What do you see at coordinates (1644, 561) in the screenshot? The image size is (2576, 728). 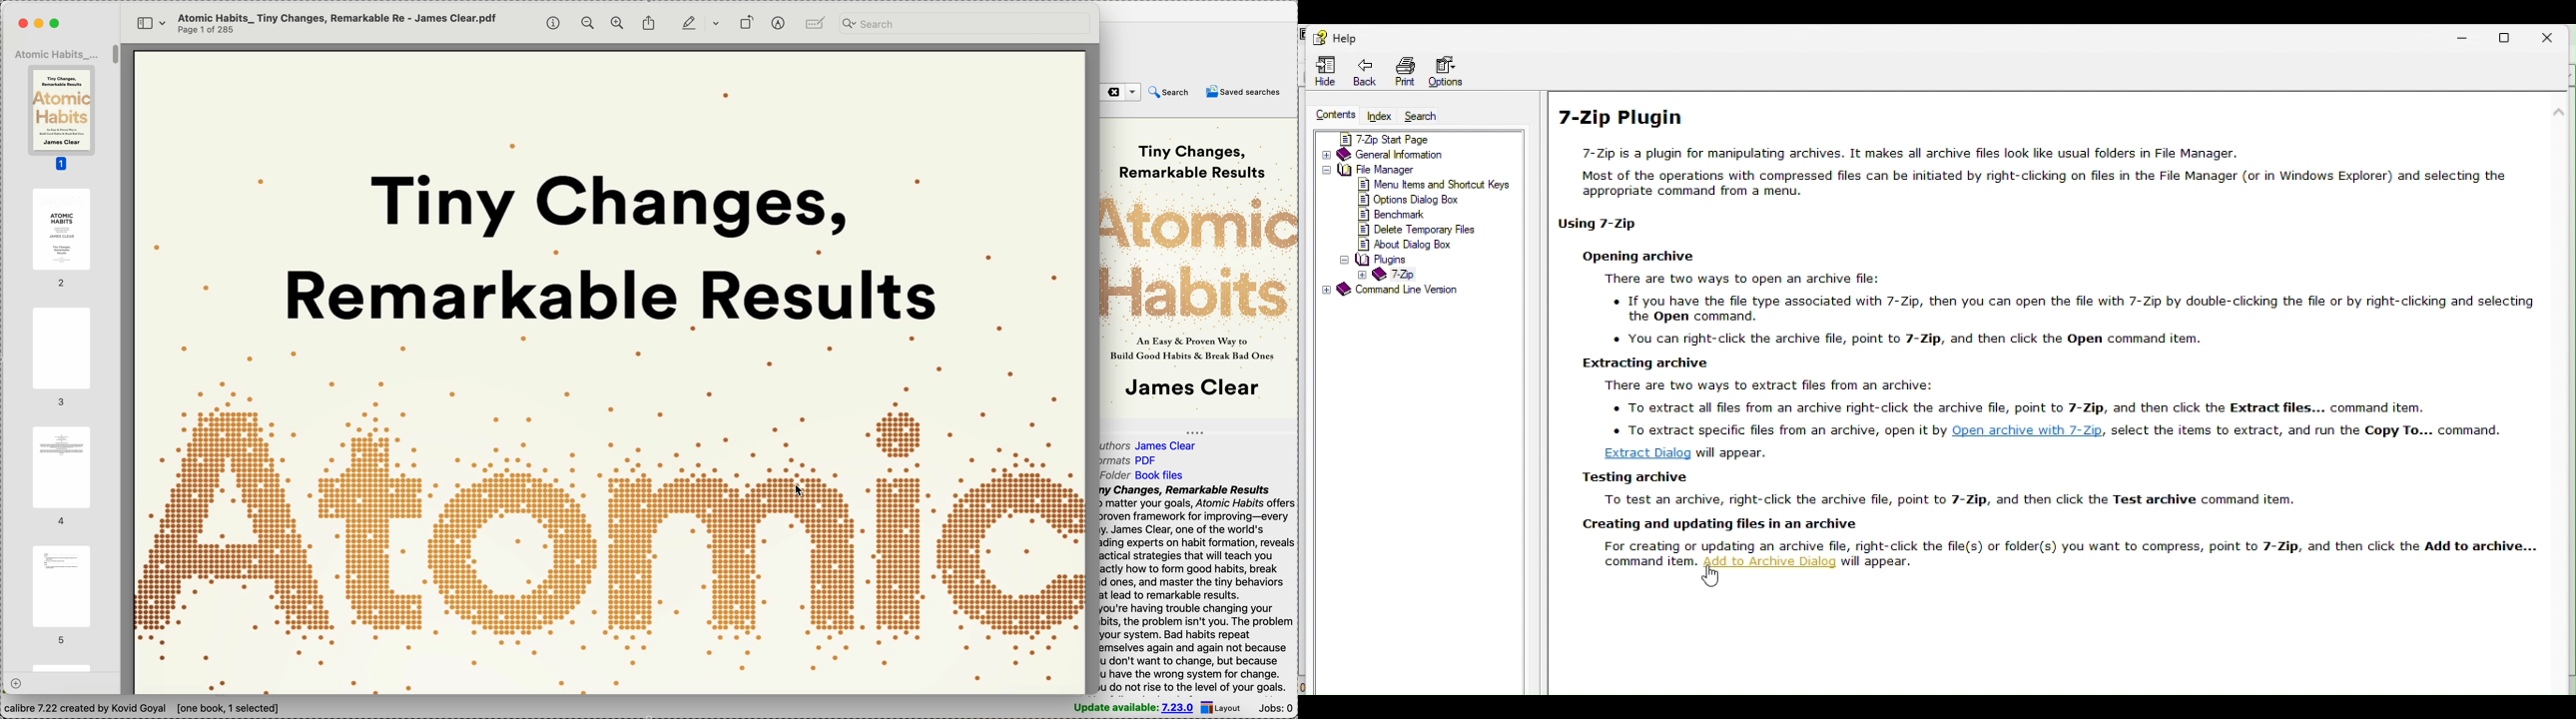 I see `command ten` at bounding box center [1644, 561].